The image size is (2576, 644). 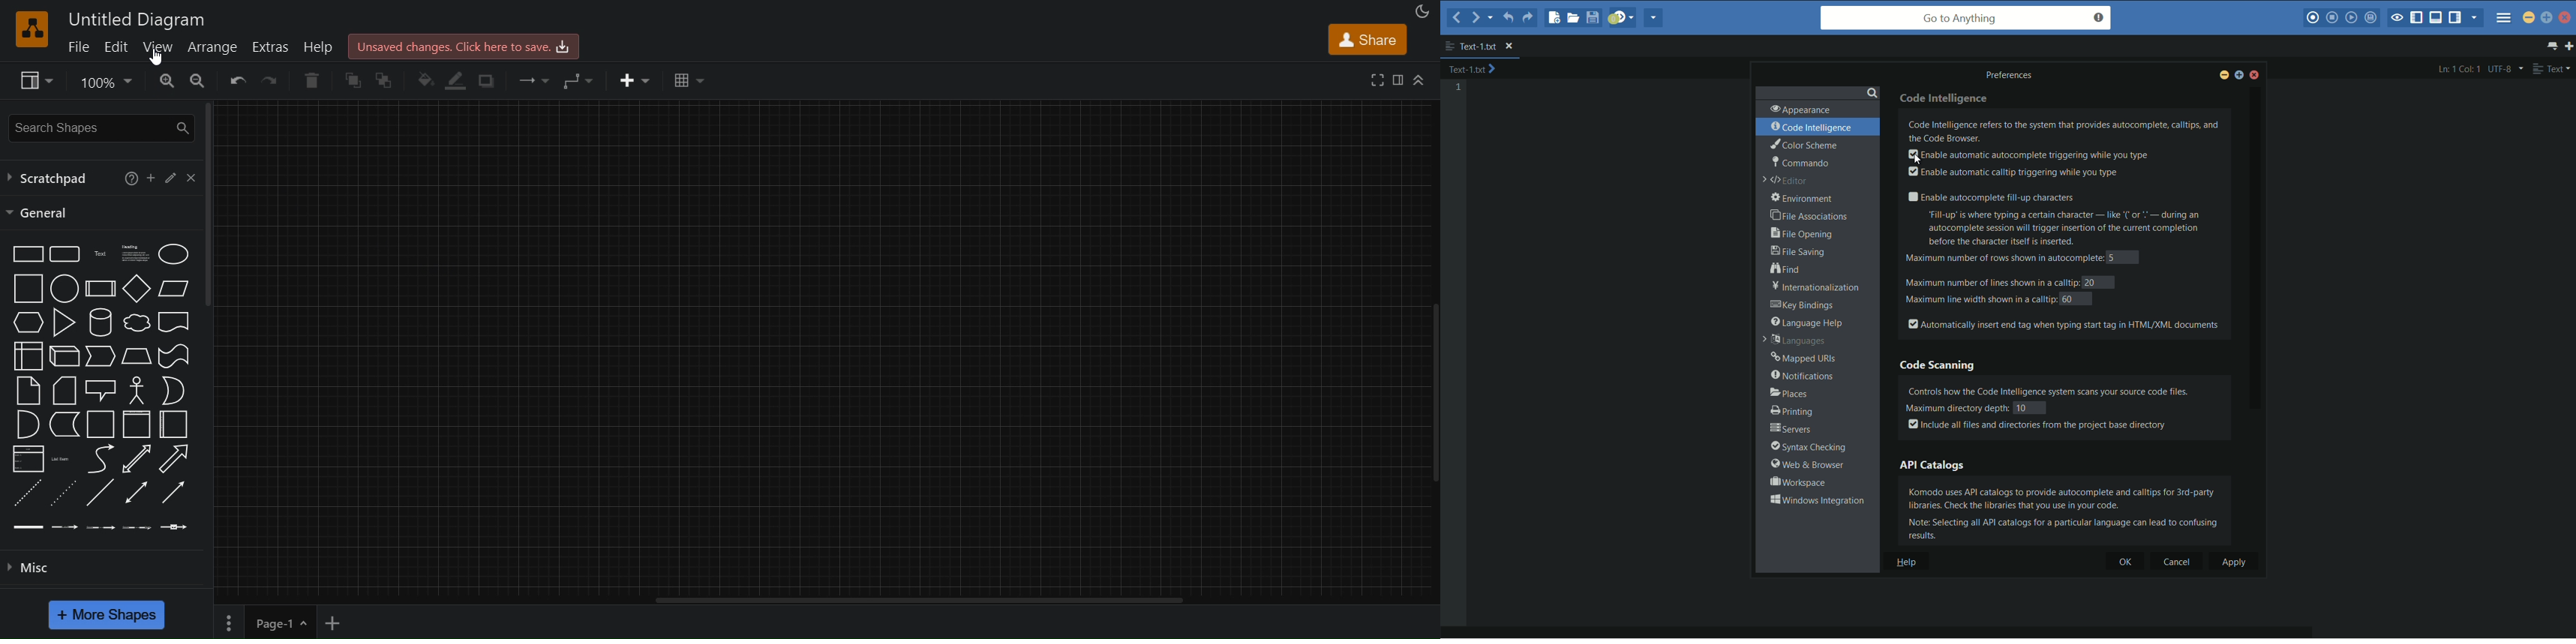 What do you see at coordinates (338, 620) in the screenshot?
I see `add new` at bounding box center [338, 620].